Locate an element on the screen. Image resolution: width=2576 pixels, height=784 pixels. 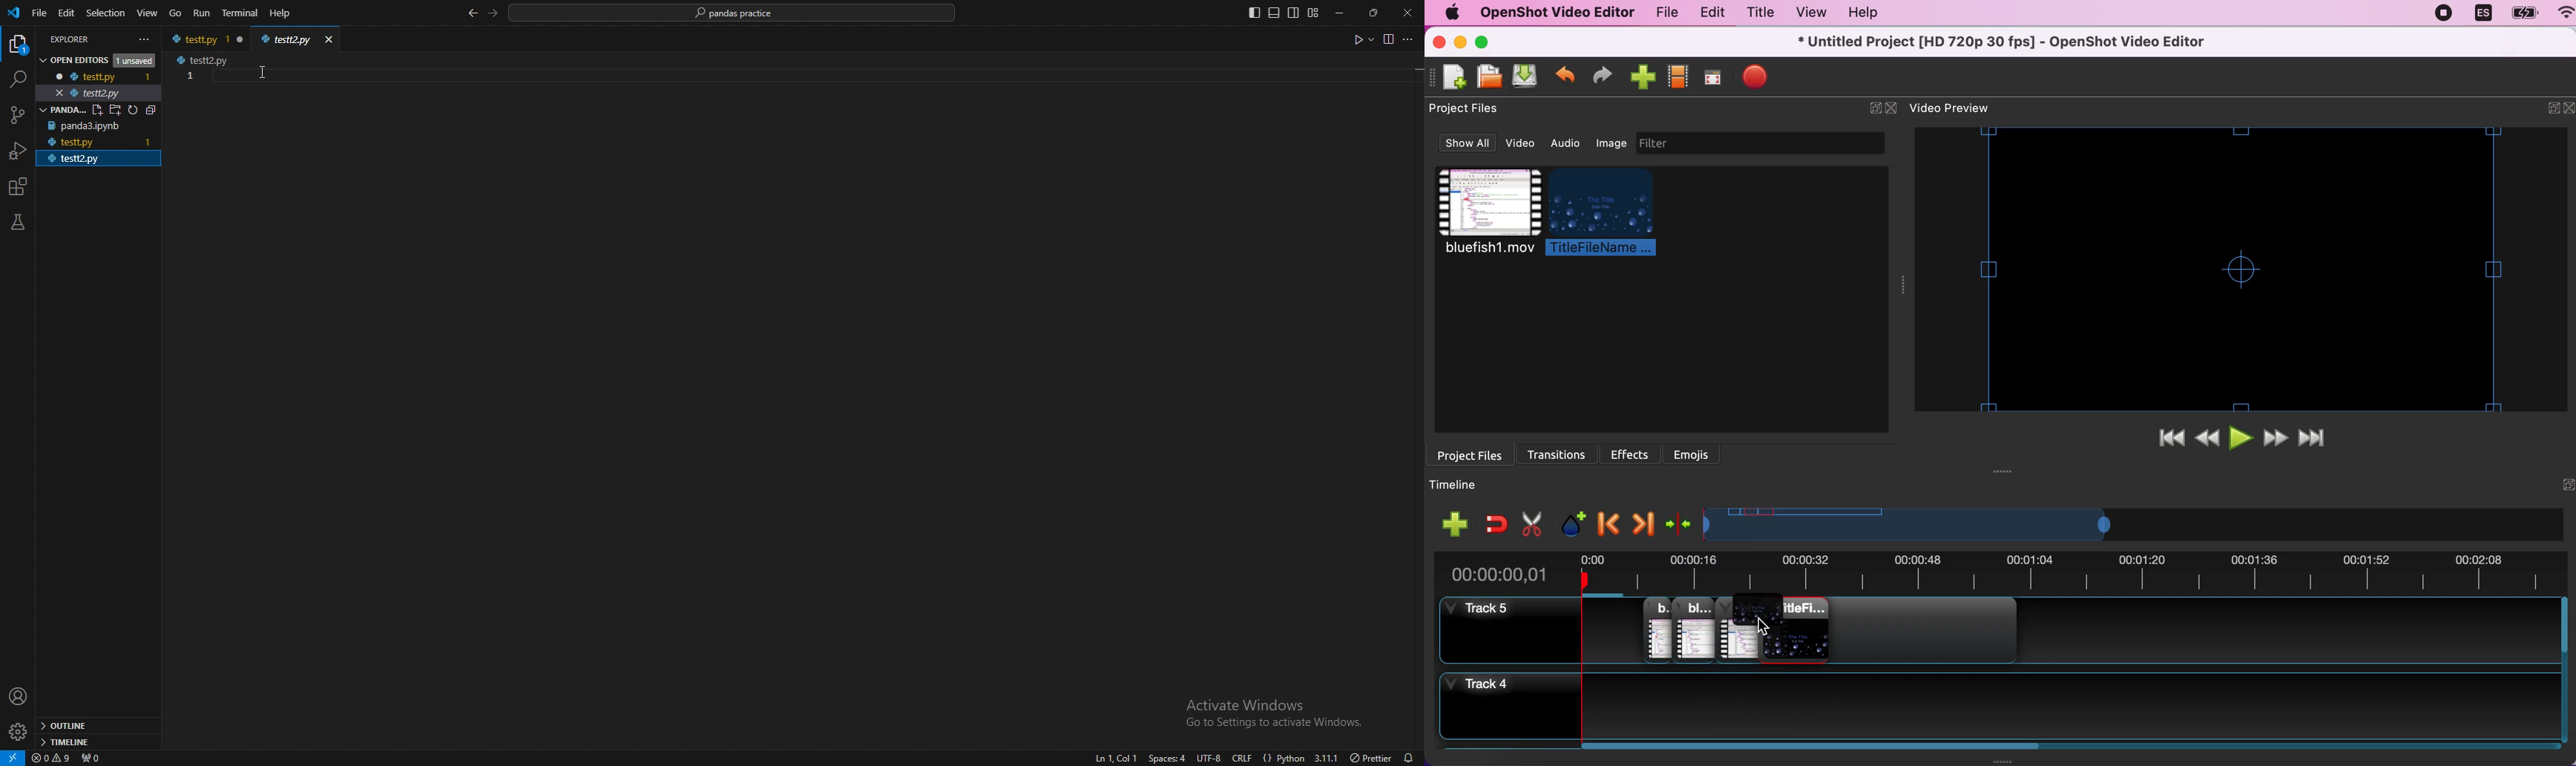
open editors is located at coordinates (93, 59).